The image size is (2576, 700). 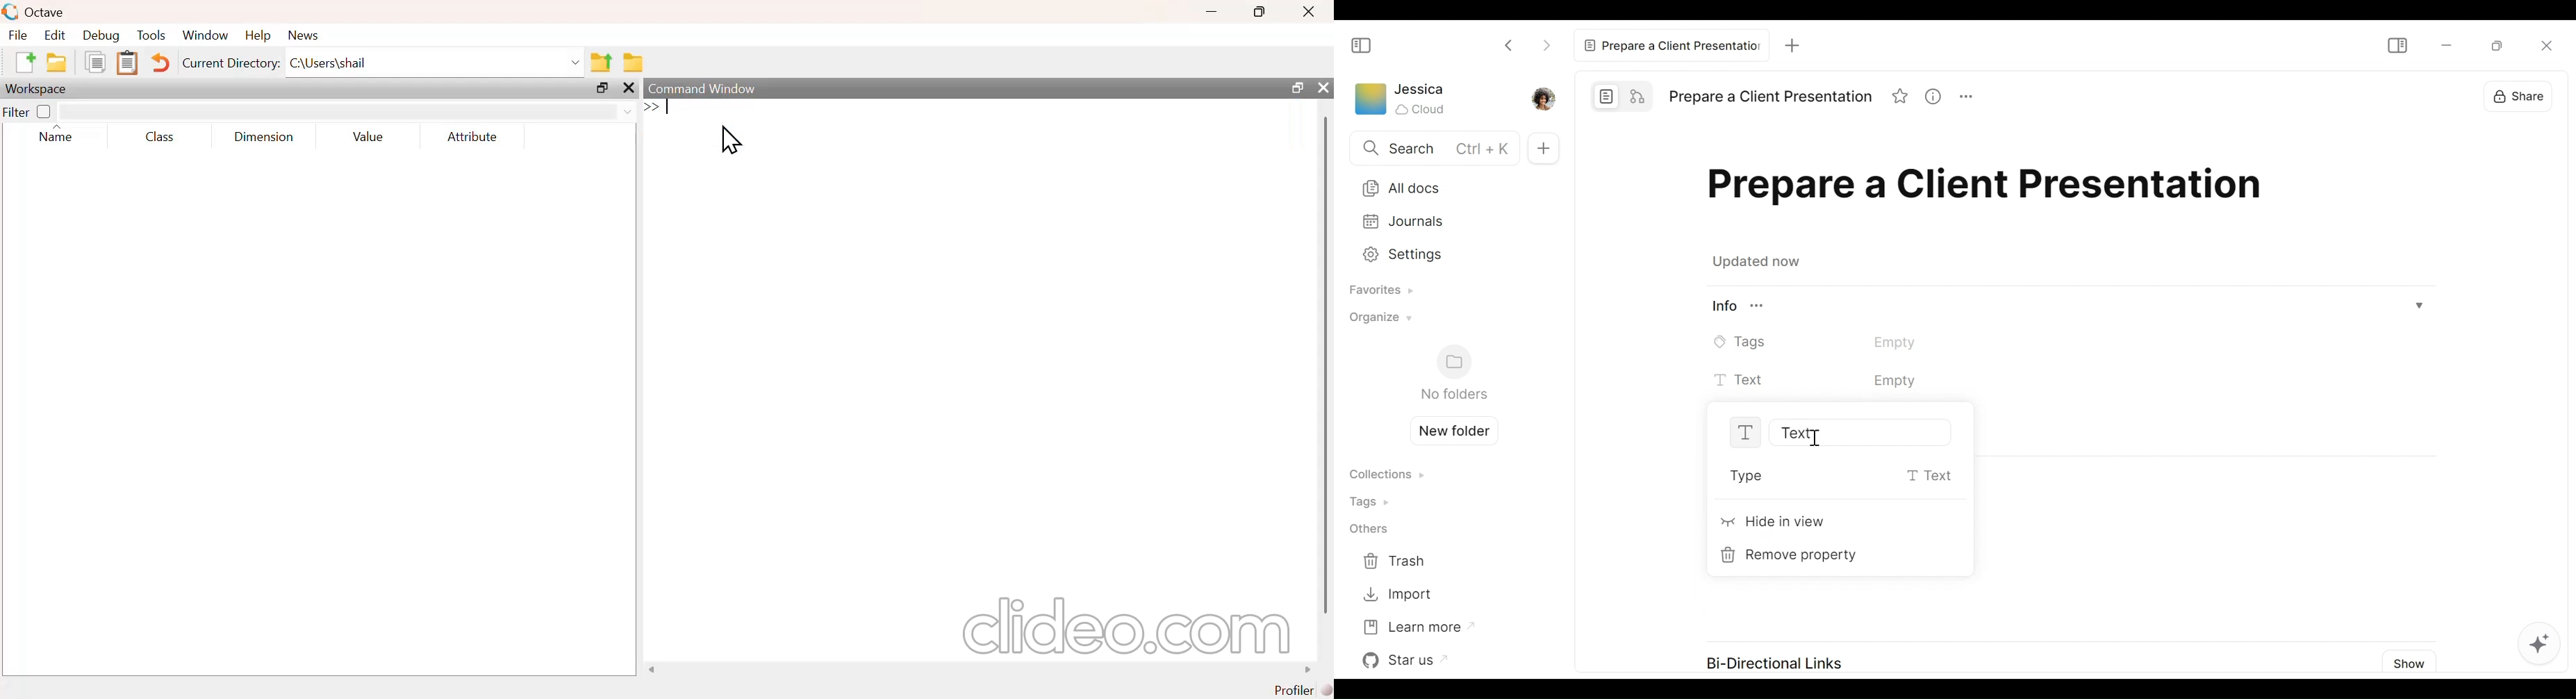 I want to click on window, so click(x=206, y=33).